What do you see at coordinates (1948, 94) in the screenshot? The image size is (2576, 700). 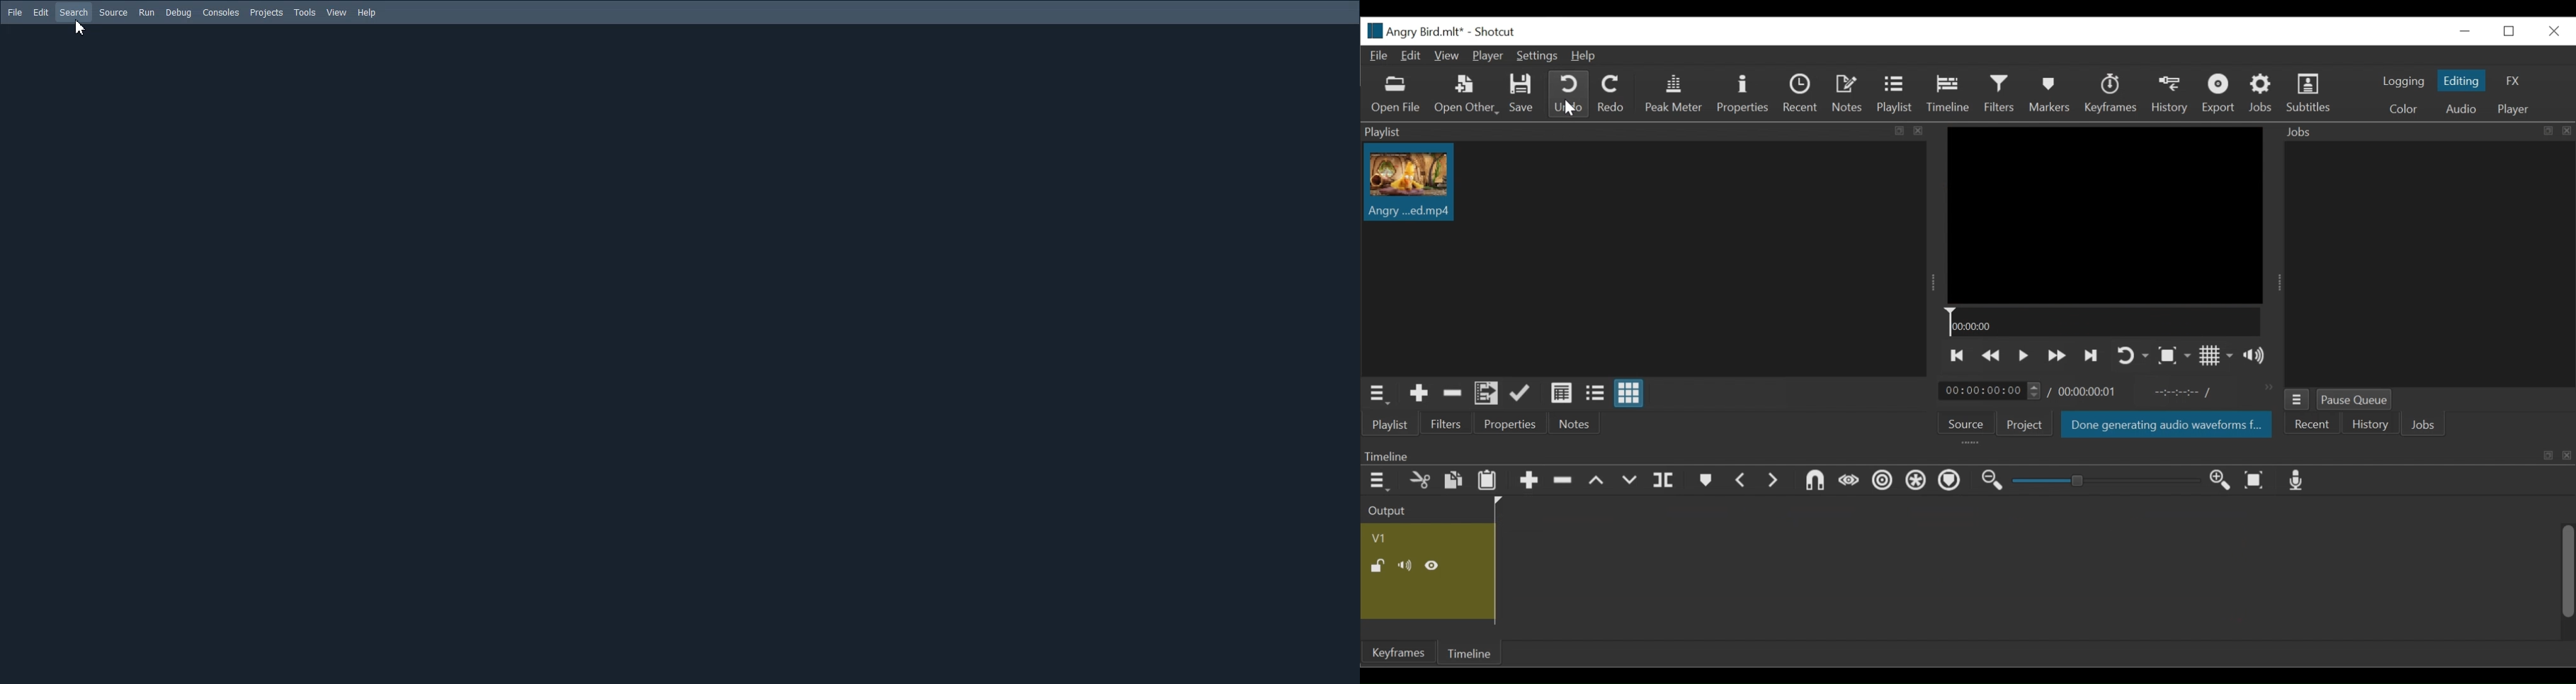 I see `Timeline` at bounding box center [1948, 94].